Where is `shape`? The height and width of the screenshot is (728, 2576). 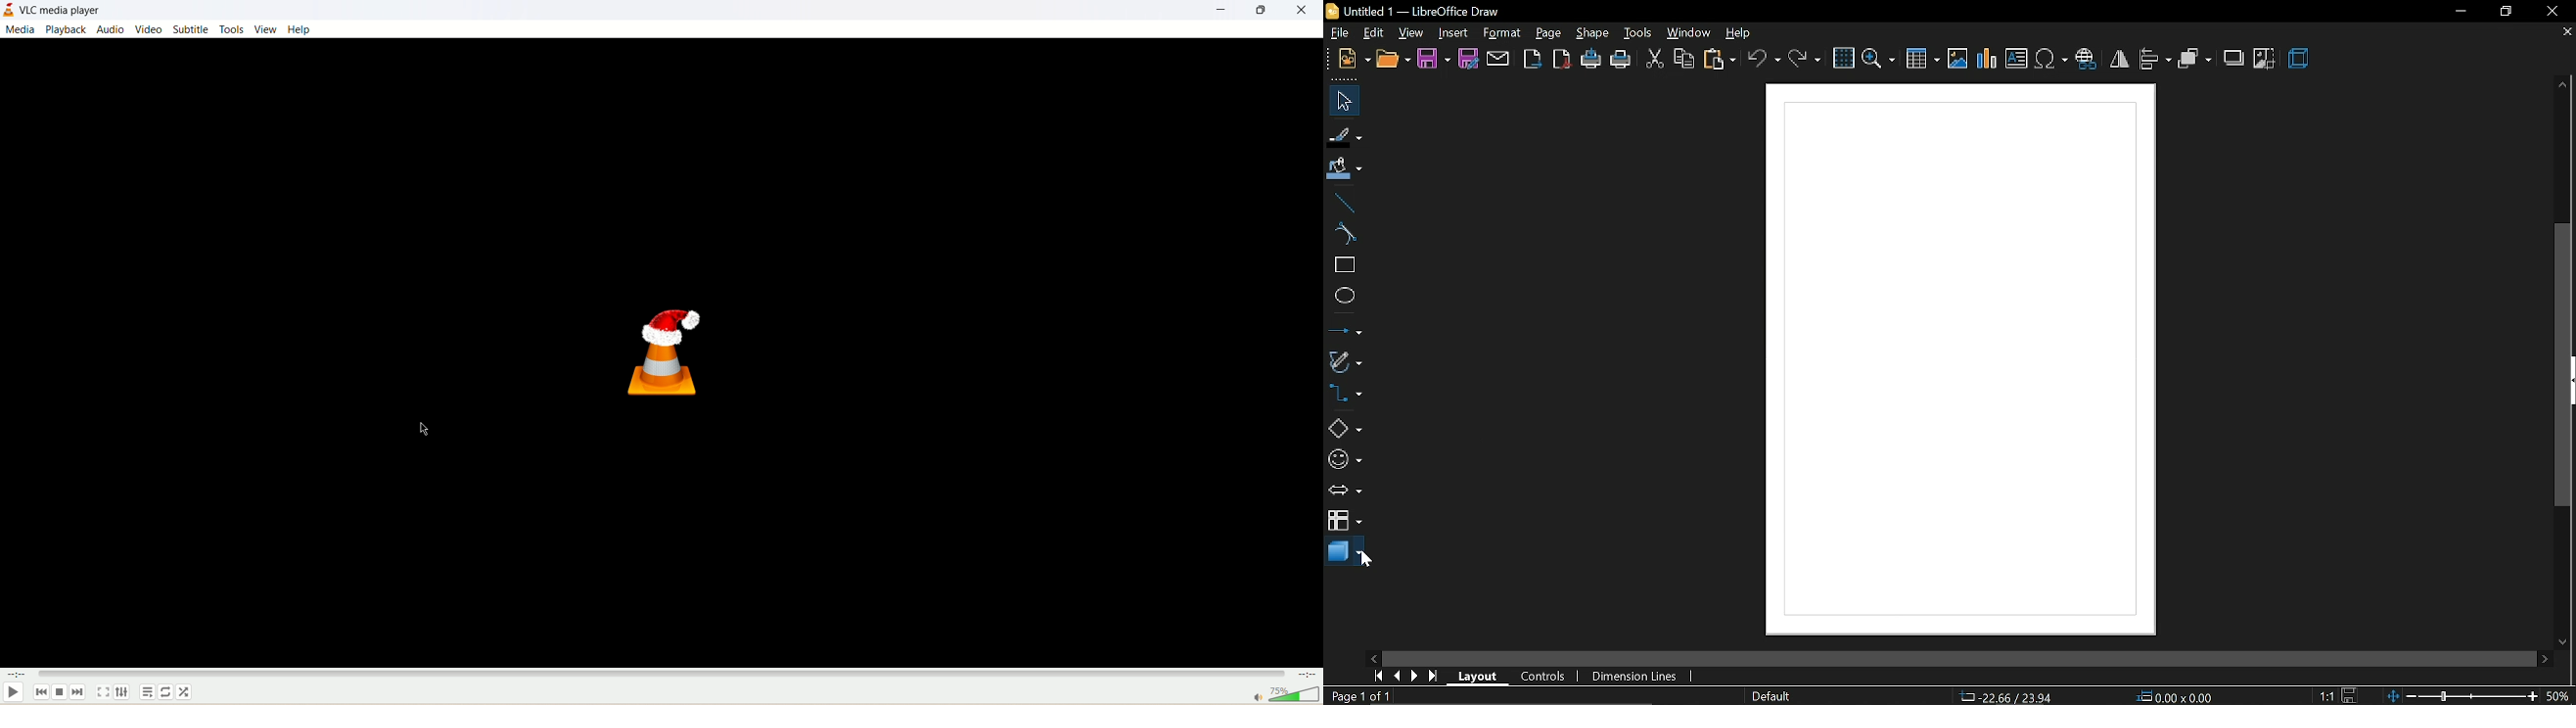 shape is located at coordinates (1594, 34).